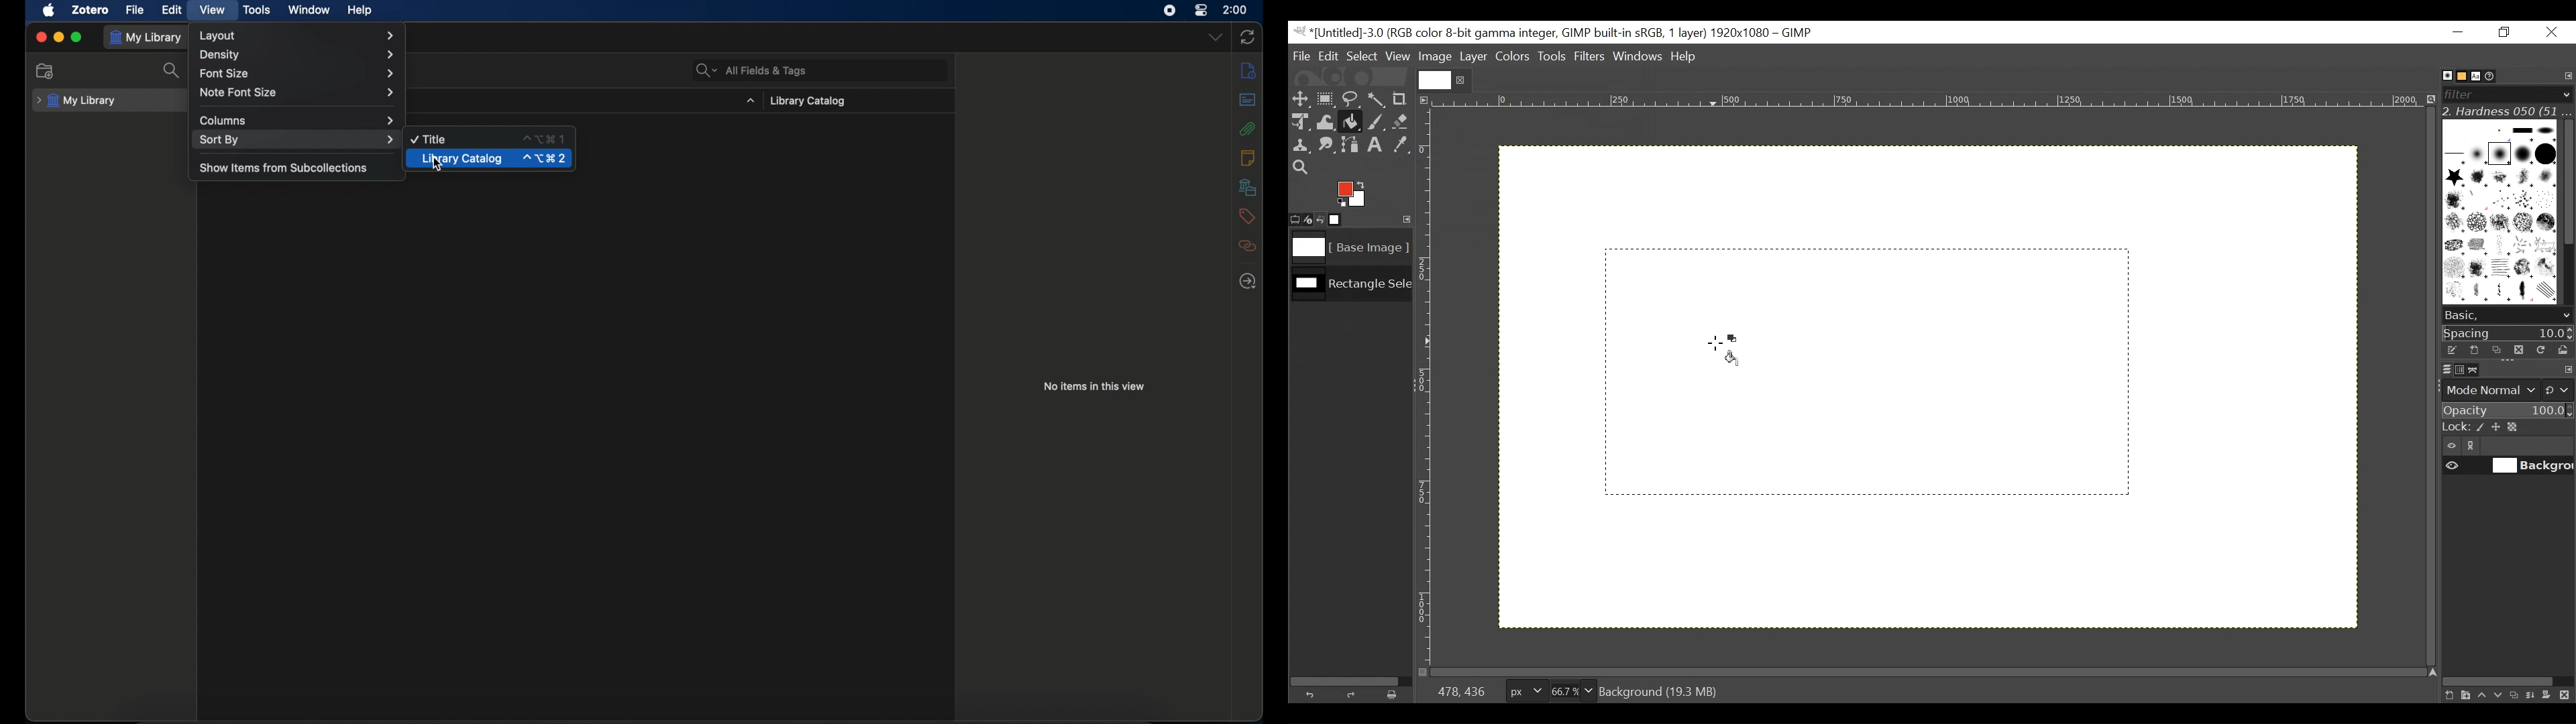 The height and width of the screenshot is (728, 2576). What do you see at coordinates (214, 10) in the screenshot?
I see `view` at bounding box center [214, 10].